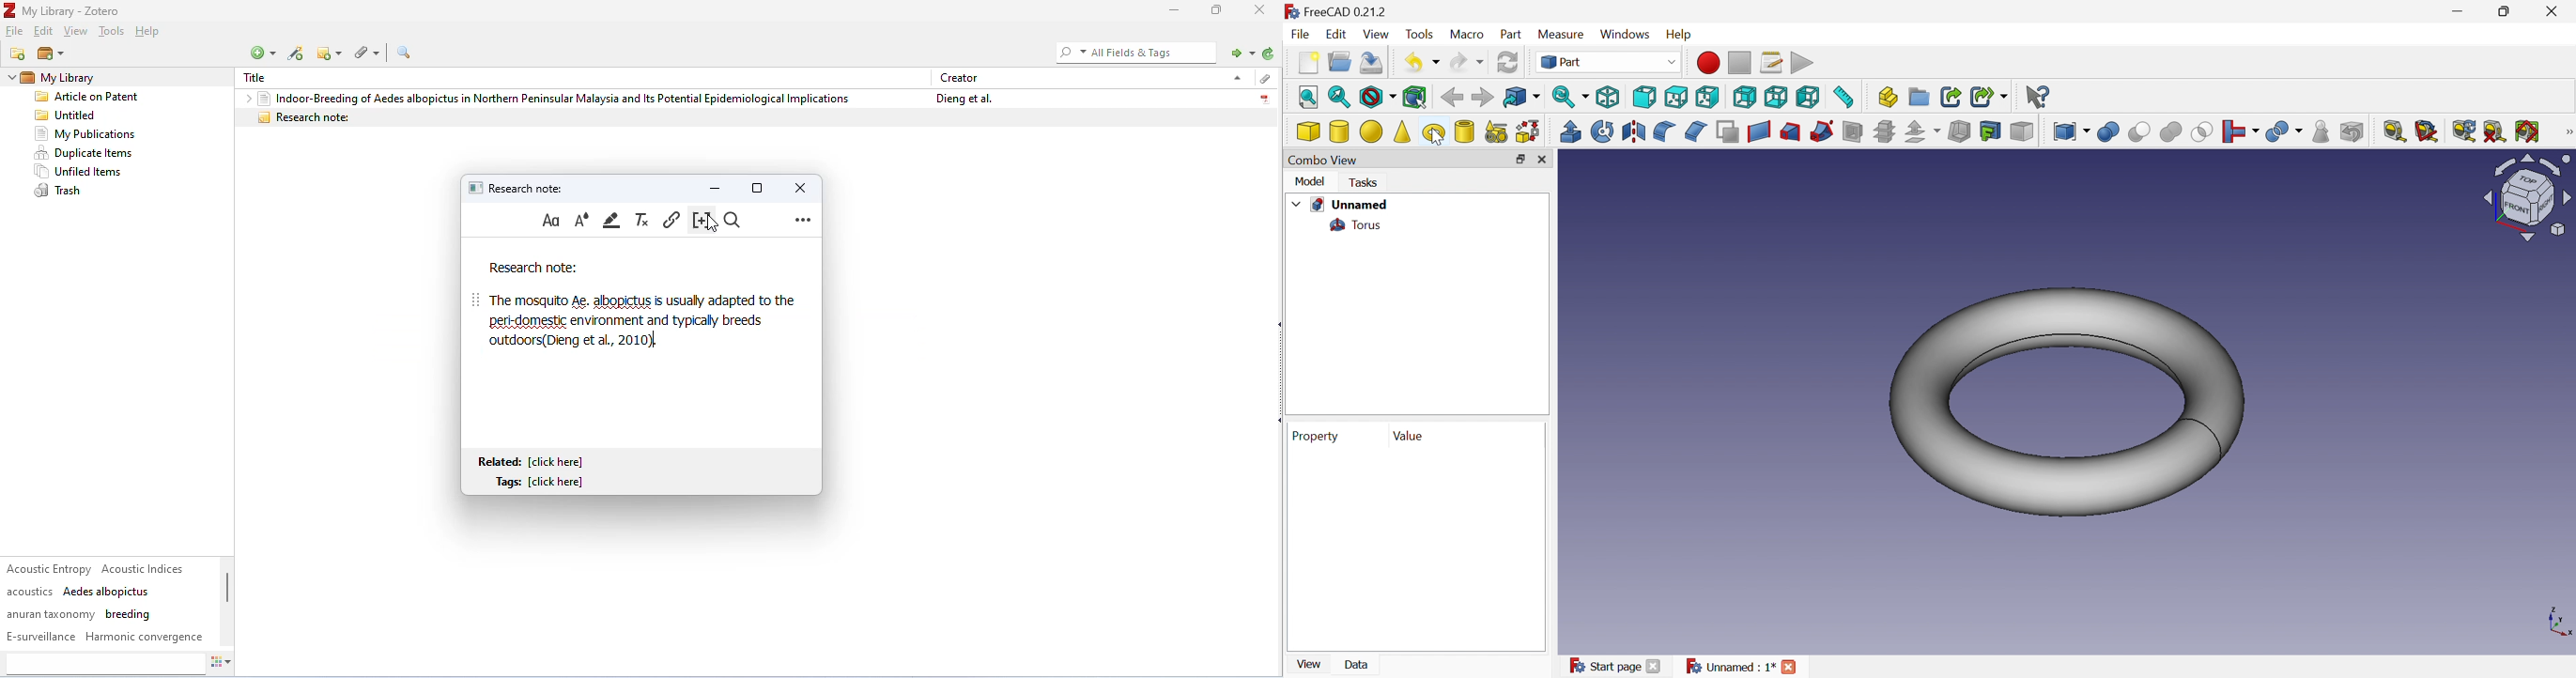 The image size is (2576, 700). I want to click on file, so click(16, 32).